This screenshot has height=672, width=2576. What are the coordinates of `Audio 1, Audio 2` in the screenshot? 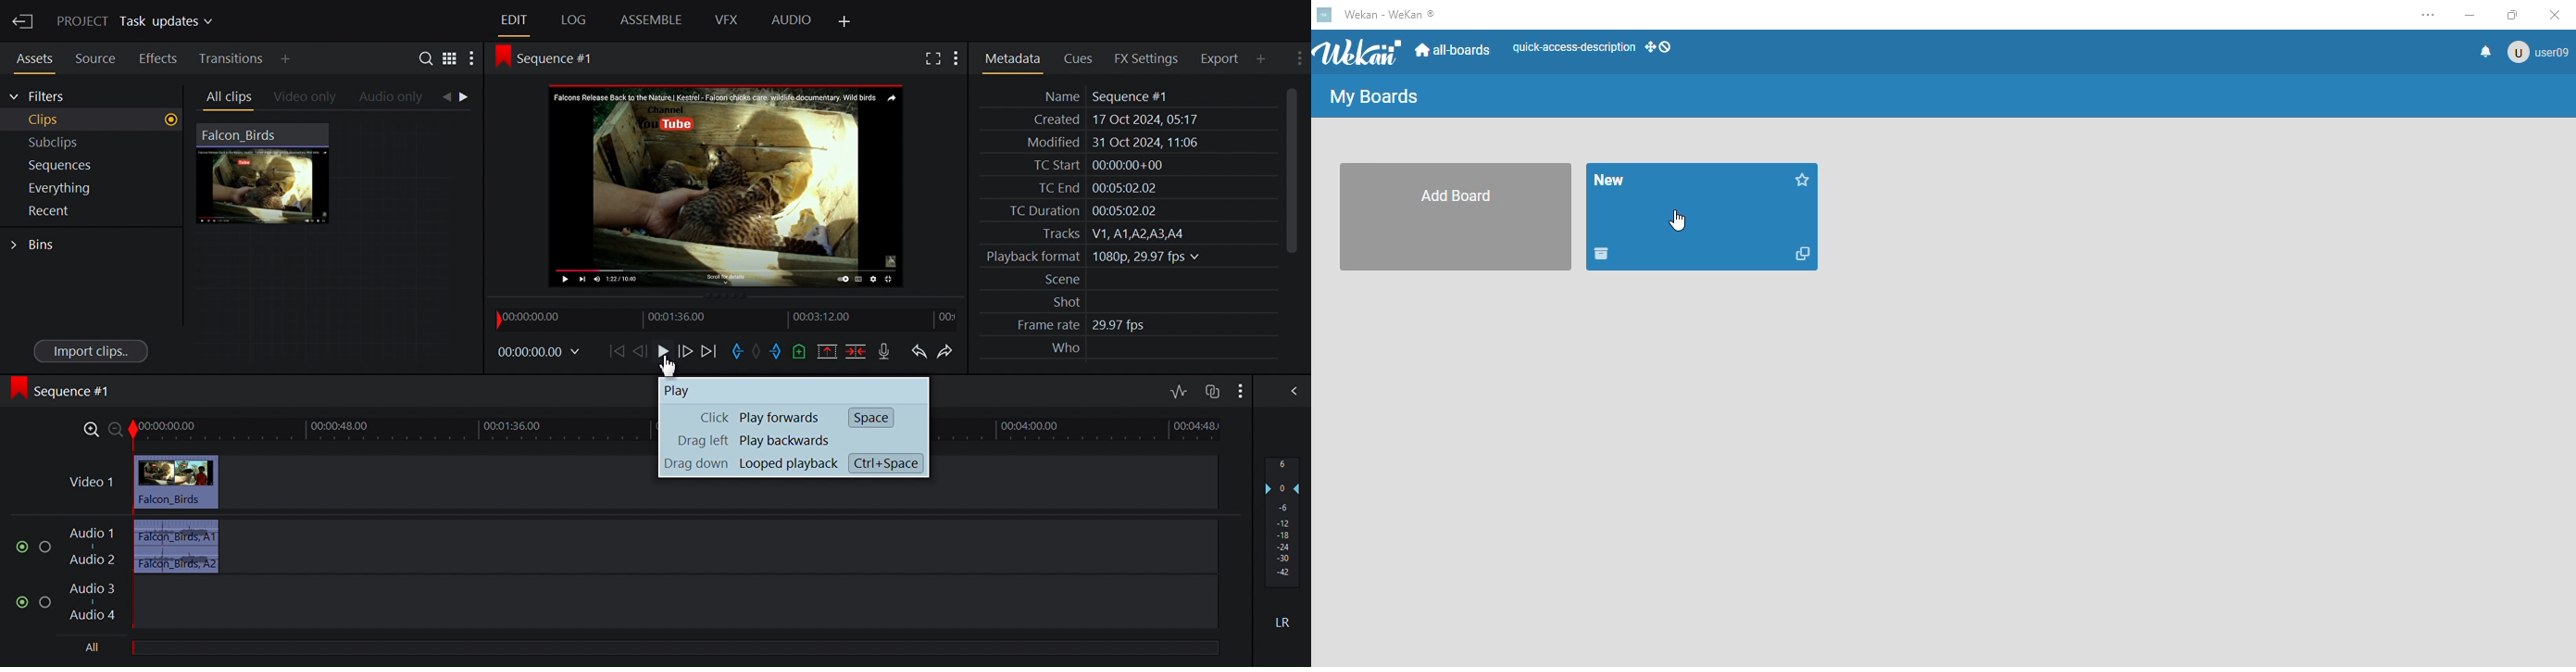 It's located at (639, 545).